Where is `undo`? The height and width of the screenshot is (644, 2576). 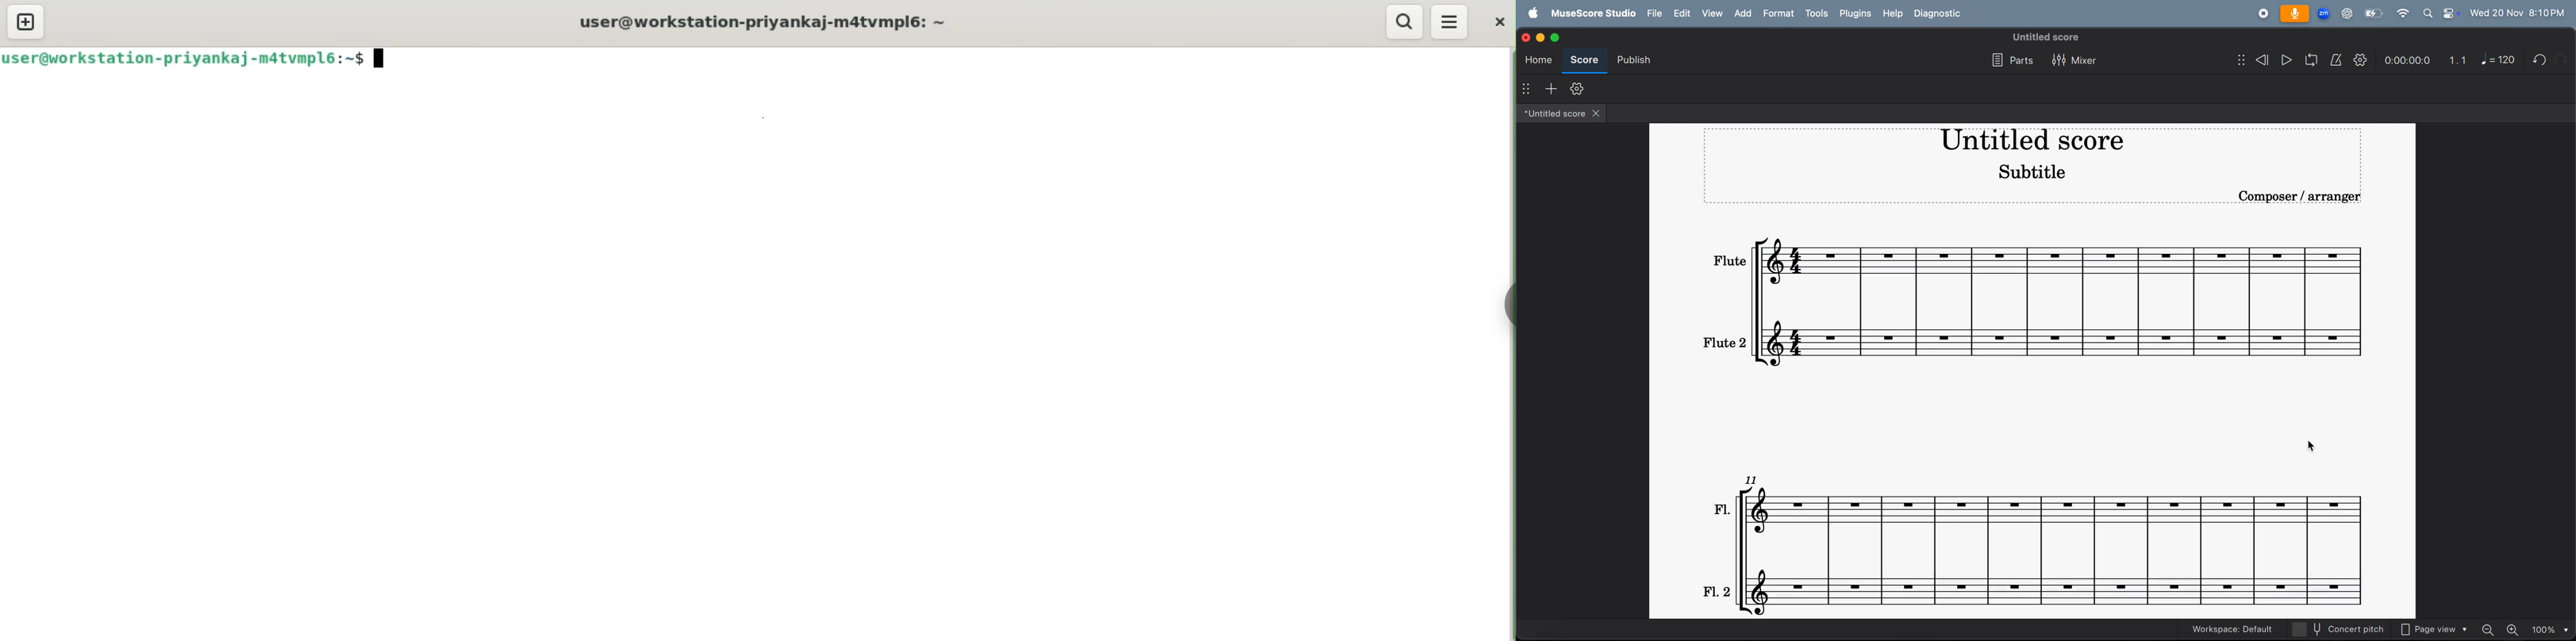 undo is located at coordinates (2537, 60).